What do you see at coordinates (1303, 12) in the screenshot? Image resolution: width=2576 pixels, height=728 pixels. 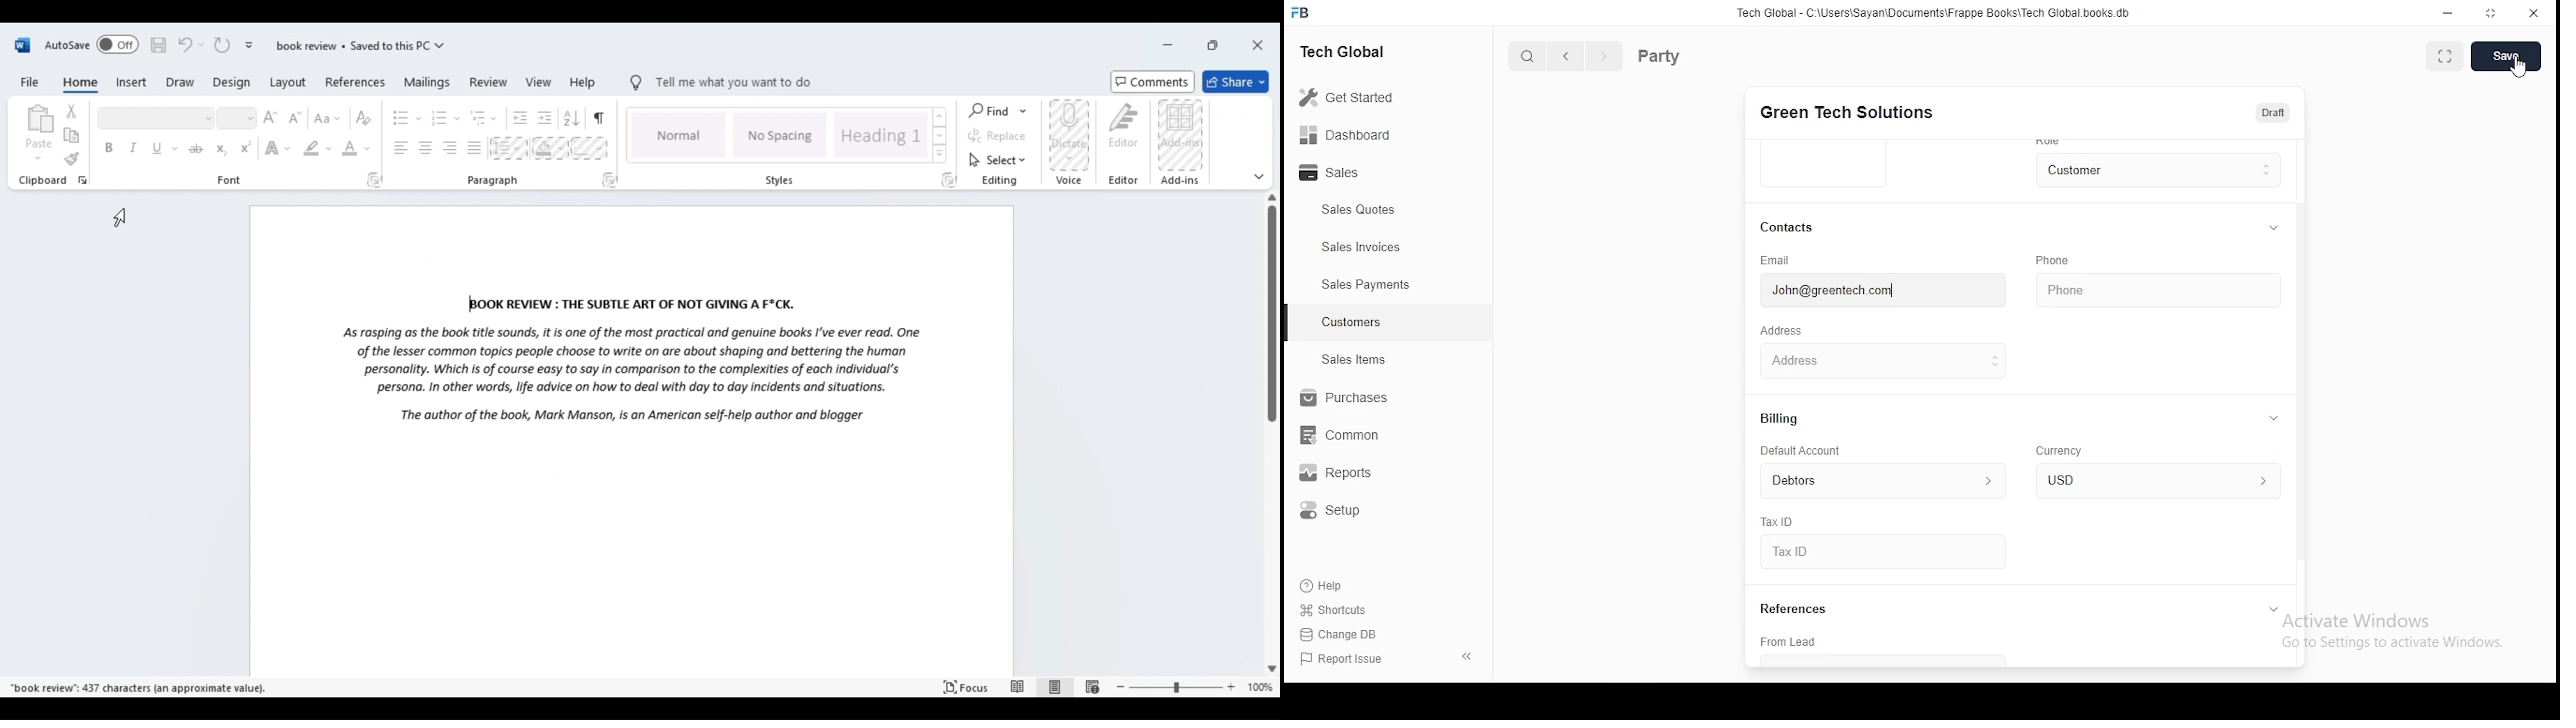 I see `icon` at bounding box center [1303, 12].